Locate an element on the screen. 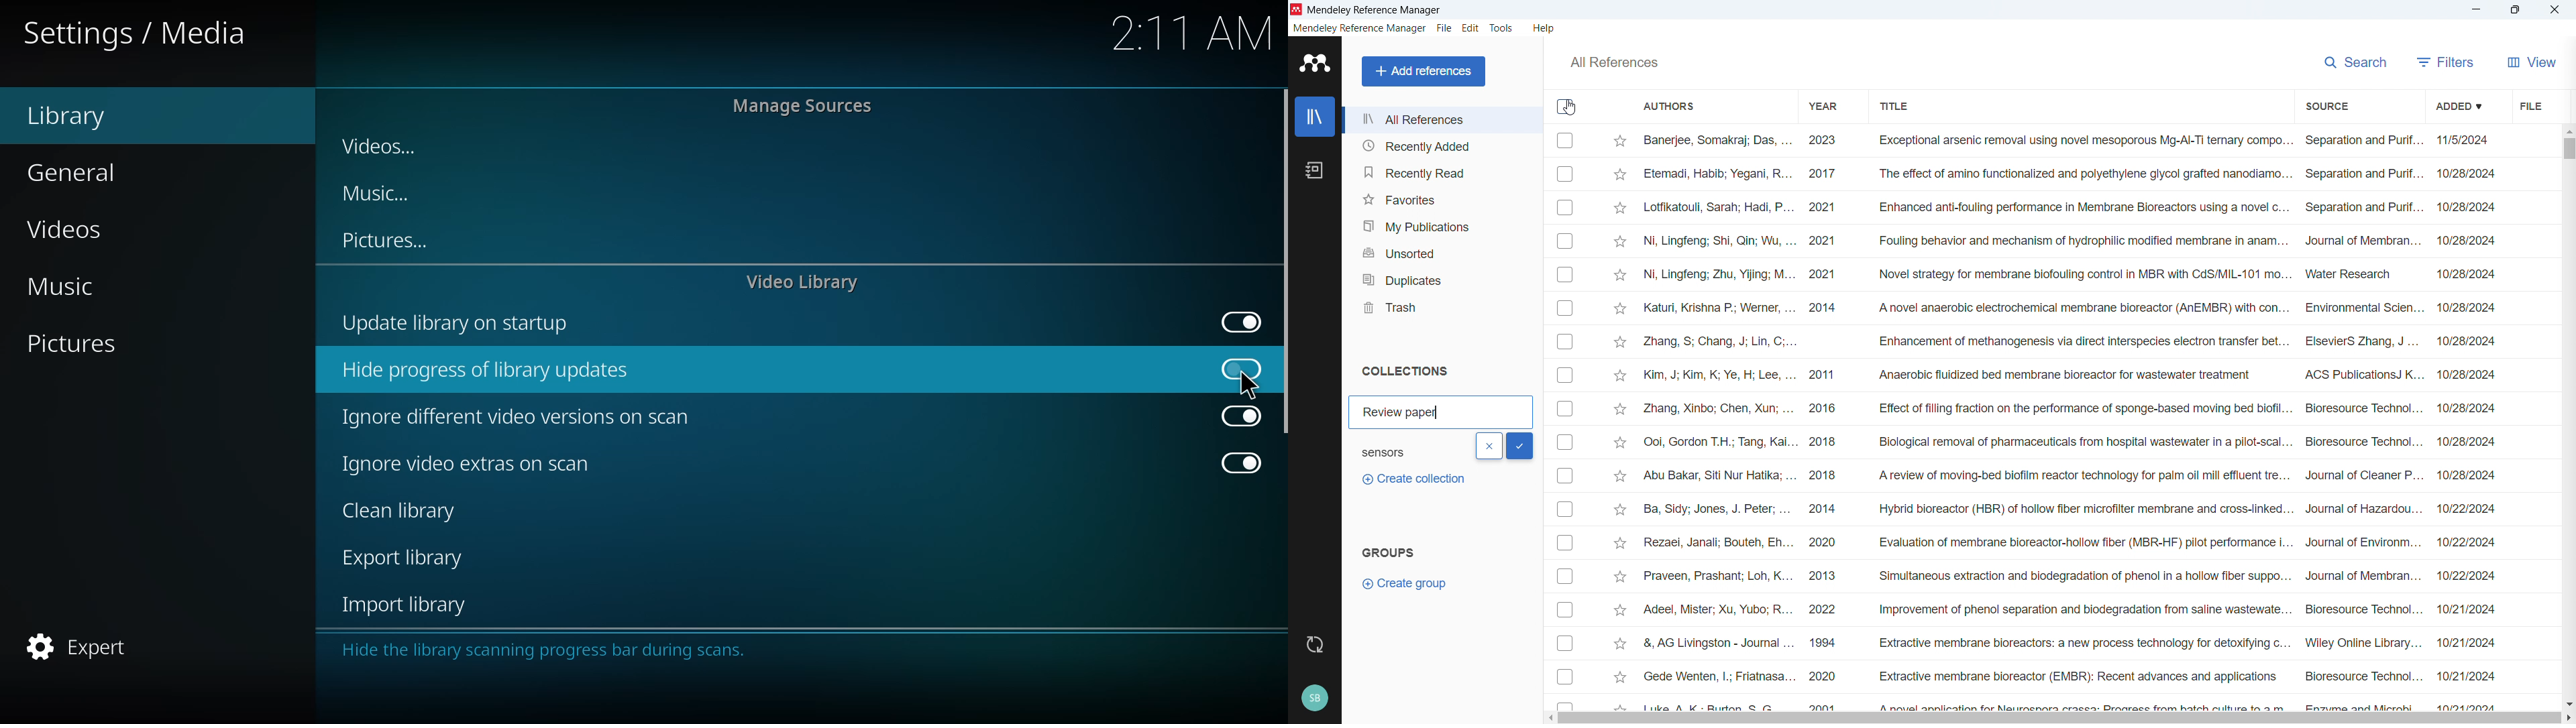  minimise  is located at coordinates (2479, 10).